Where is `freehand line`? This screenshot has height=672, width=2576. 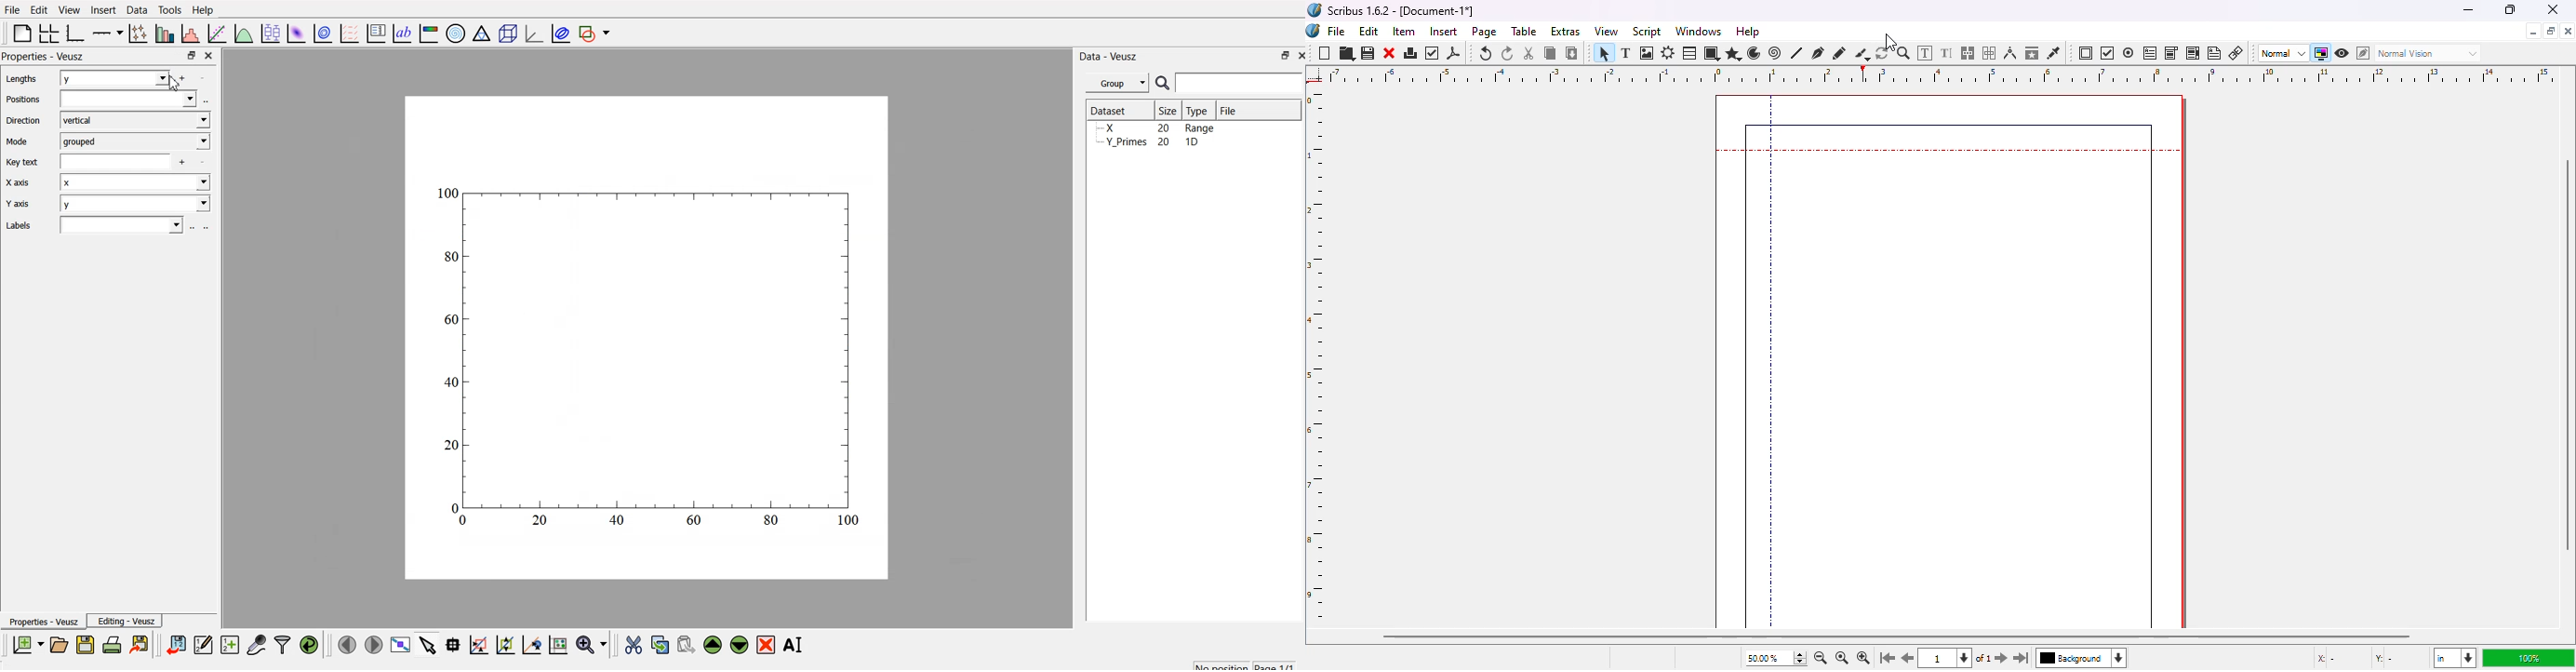 freehand line is located at coordinates (1839, 53).